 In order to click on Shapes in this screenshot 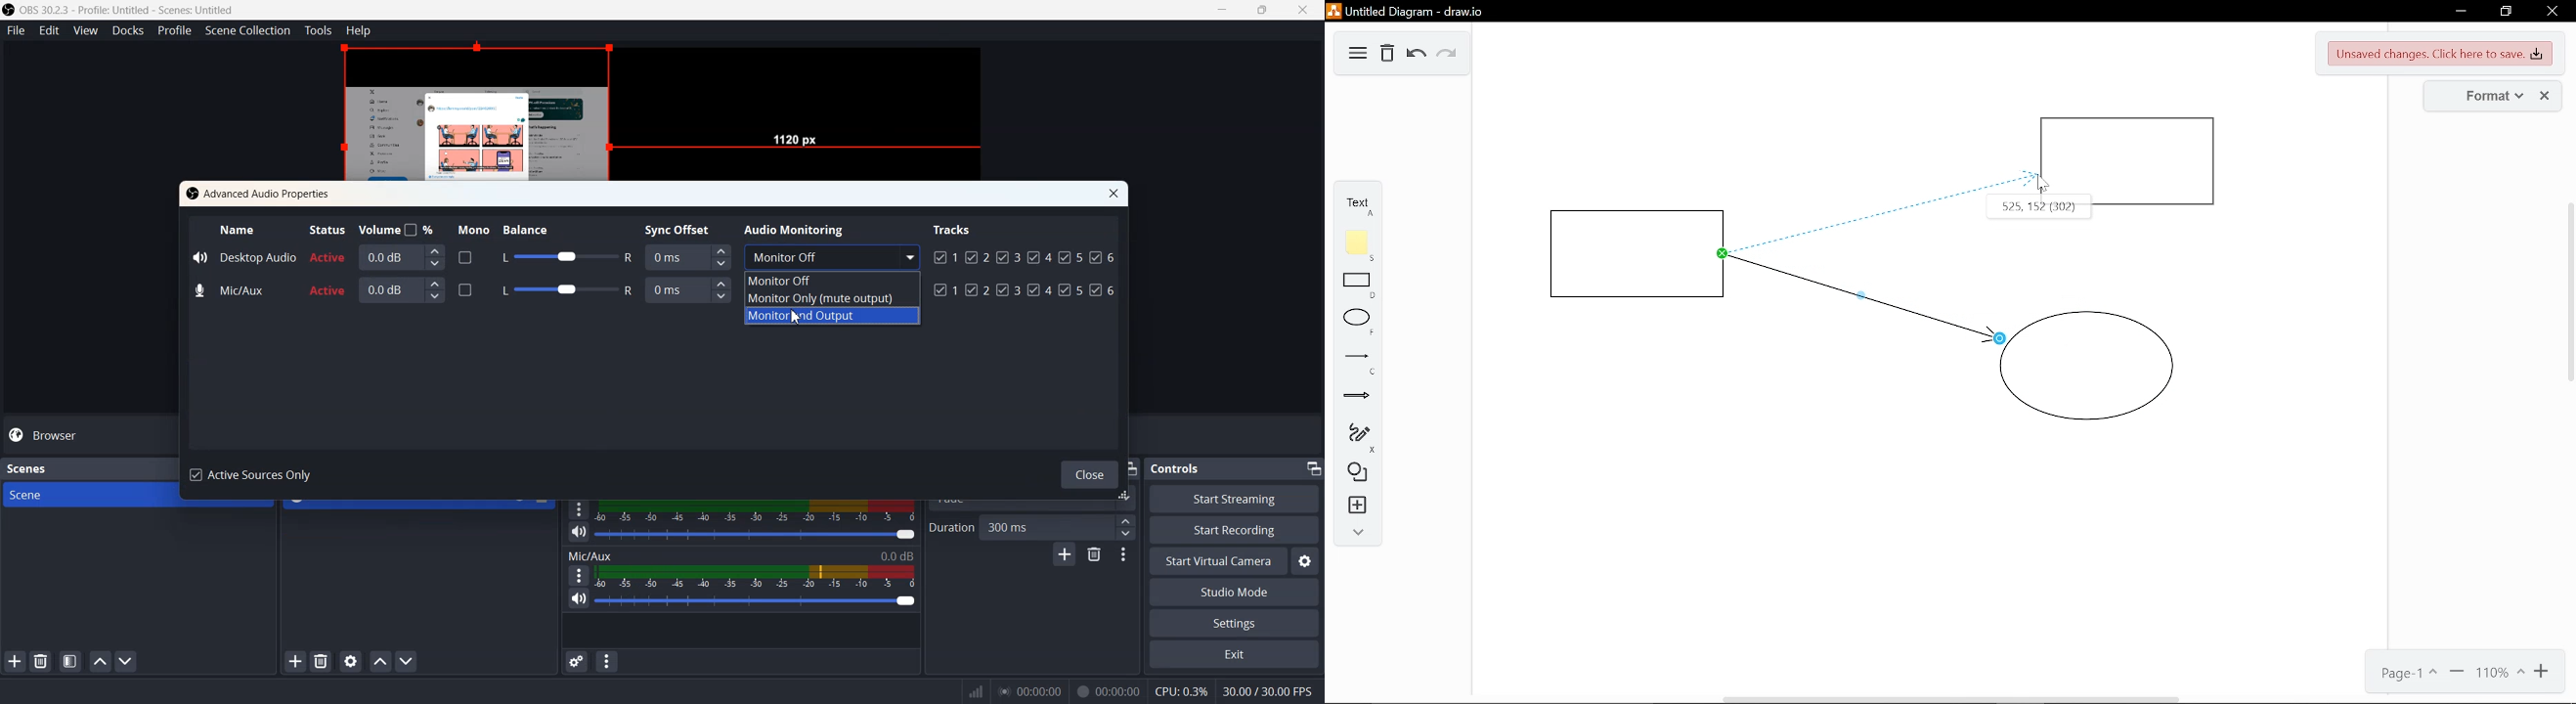, I will do `click(1354, 473)`.